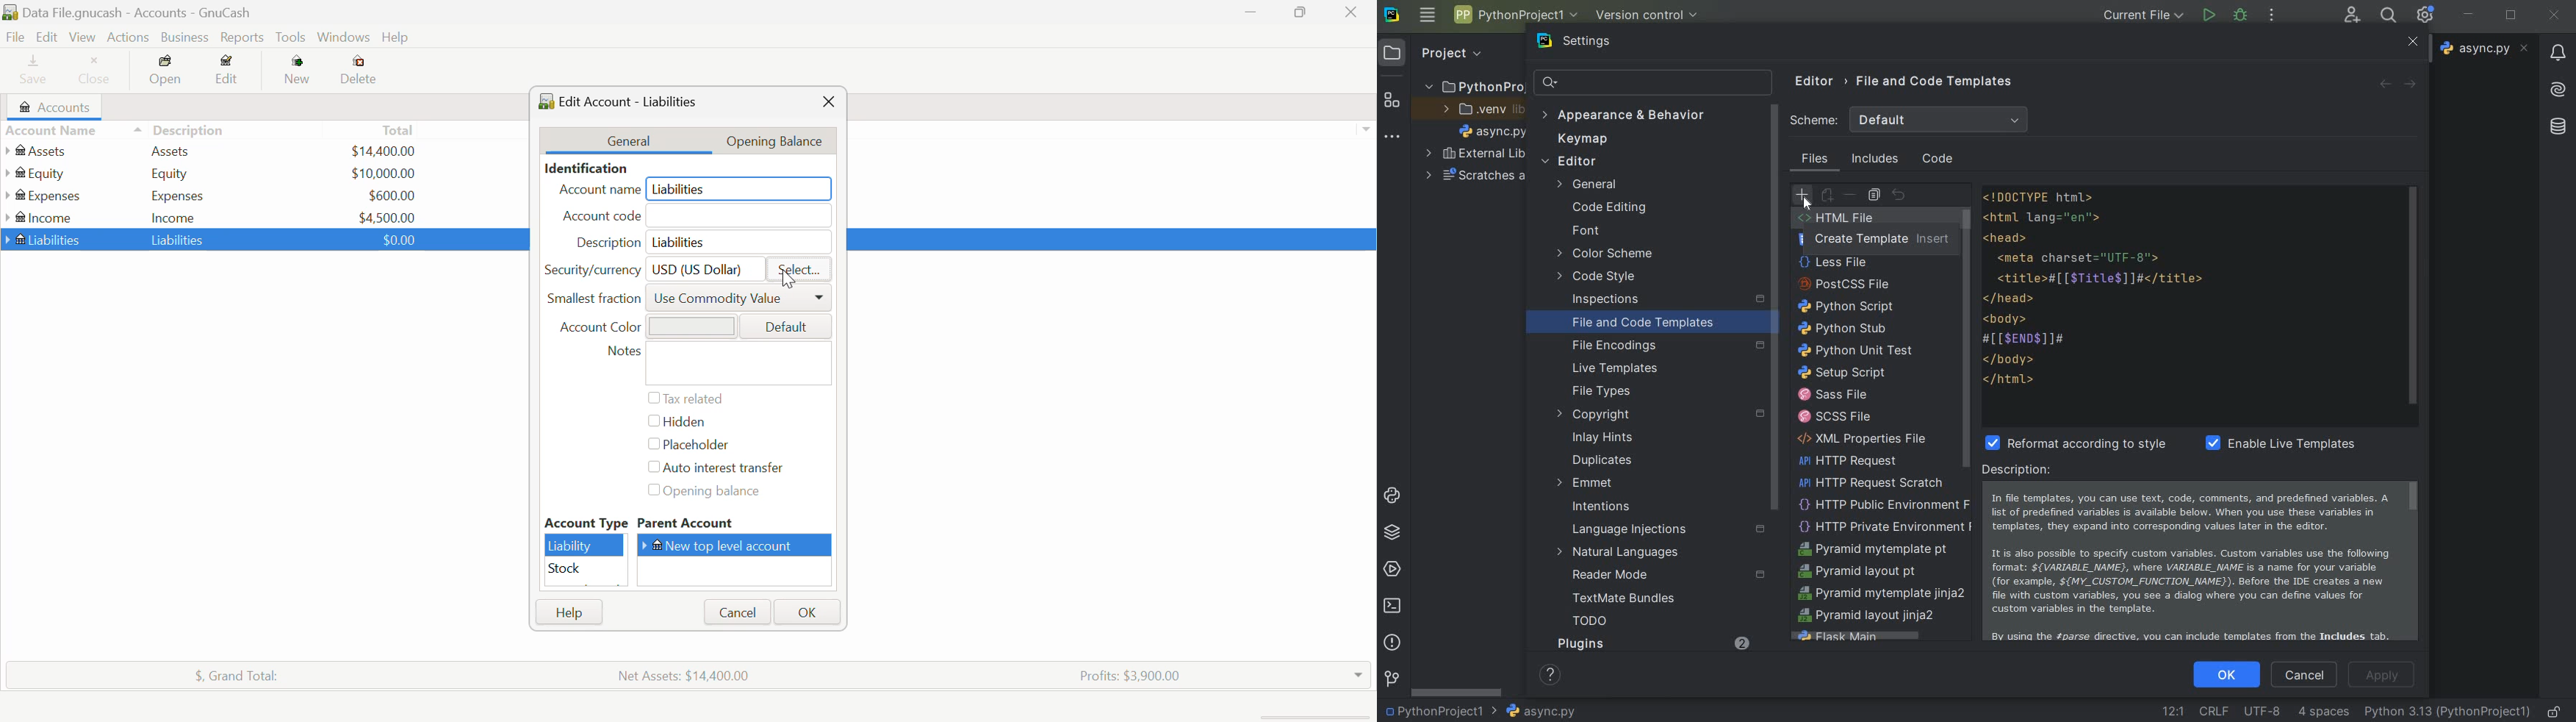  I want to click on file and code templates, so click(1659, 321).